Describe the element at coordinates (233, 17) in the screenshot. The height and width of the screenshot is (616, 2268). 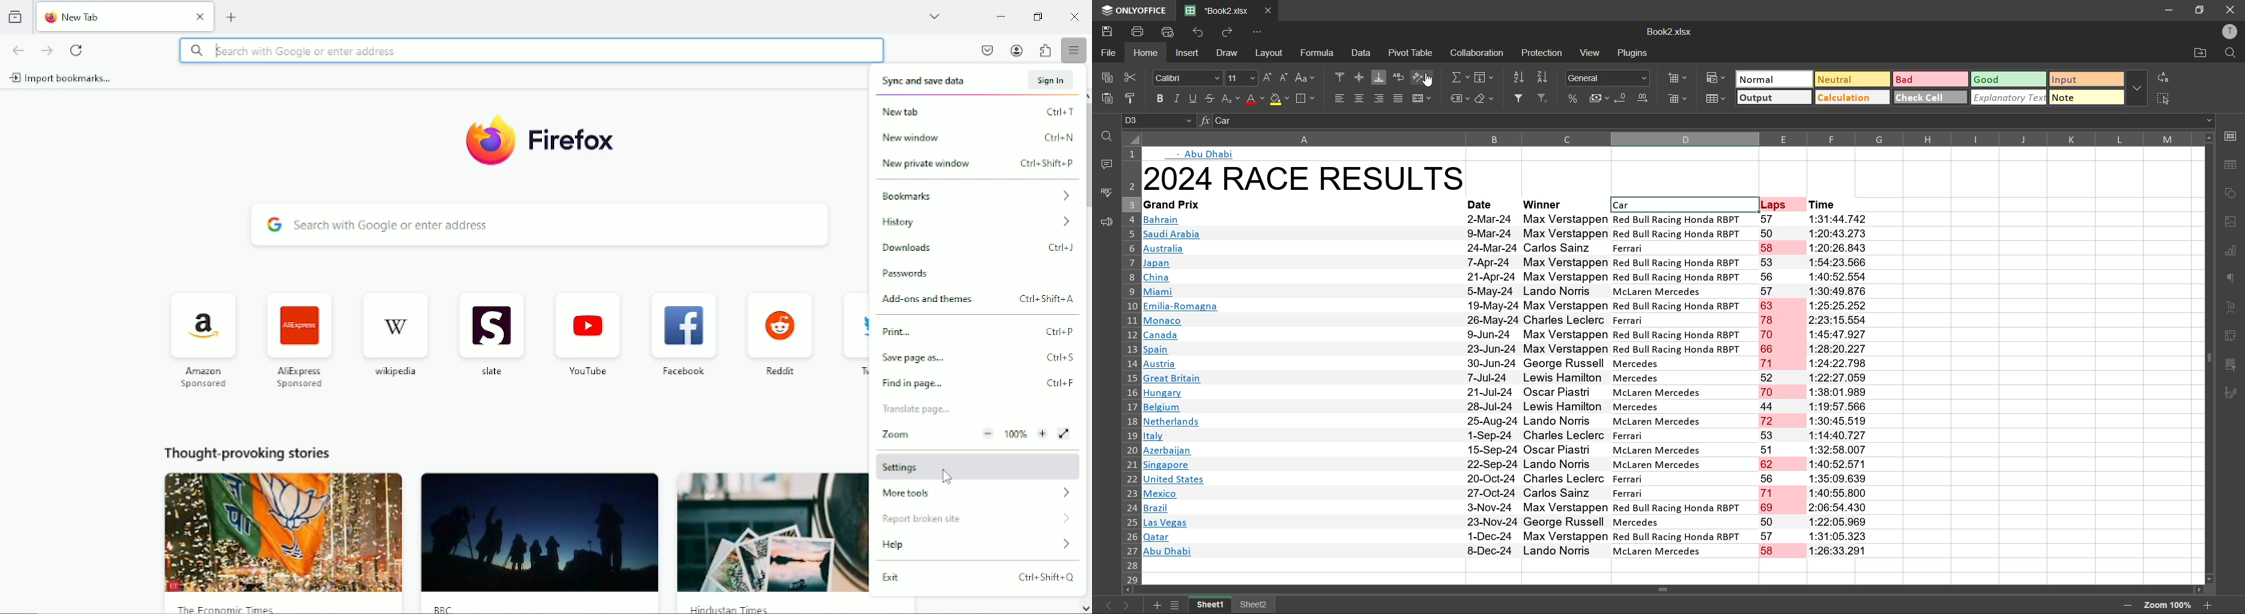
I see `new tab` at that location.